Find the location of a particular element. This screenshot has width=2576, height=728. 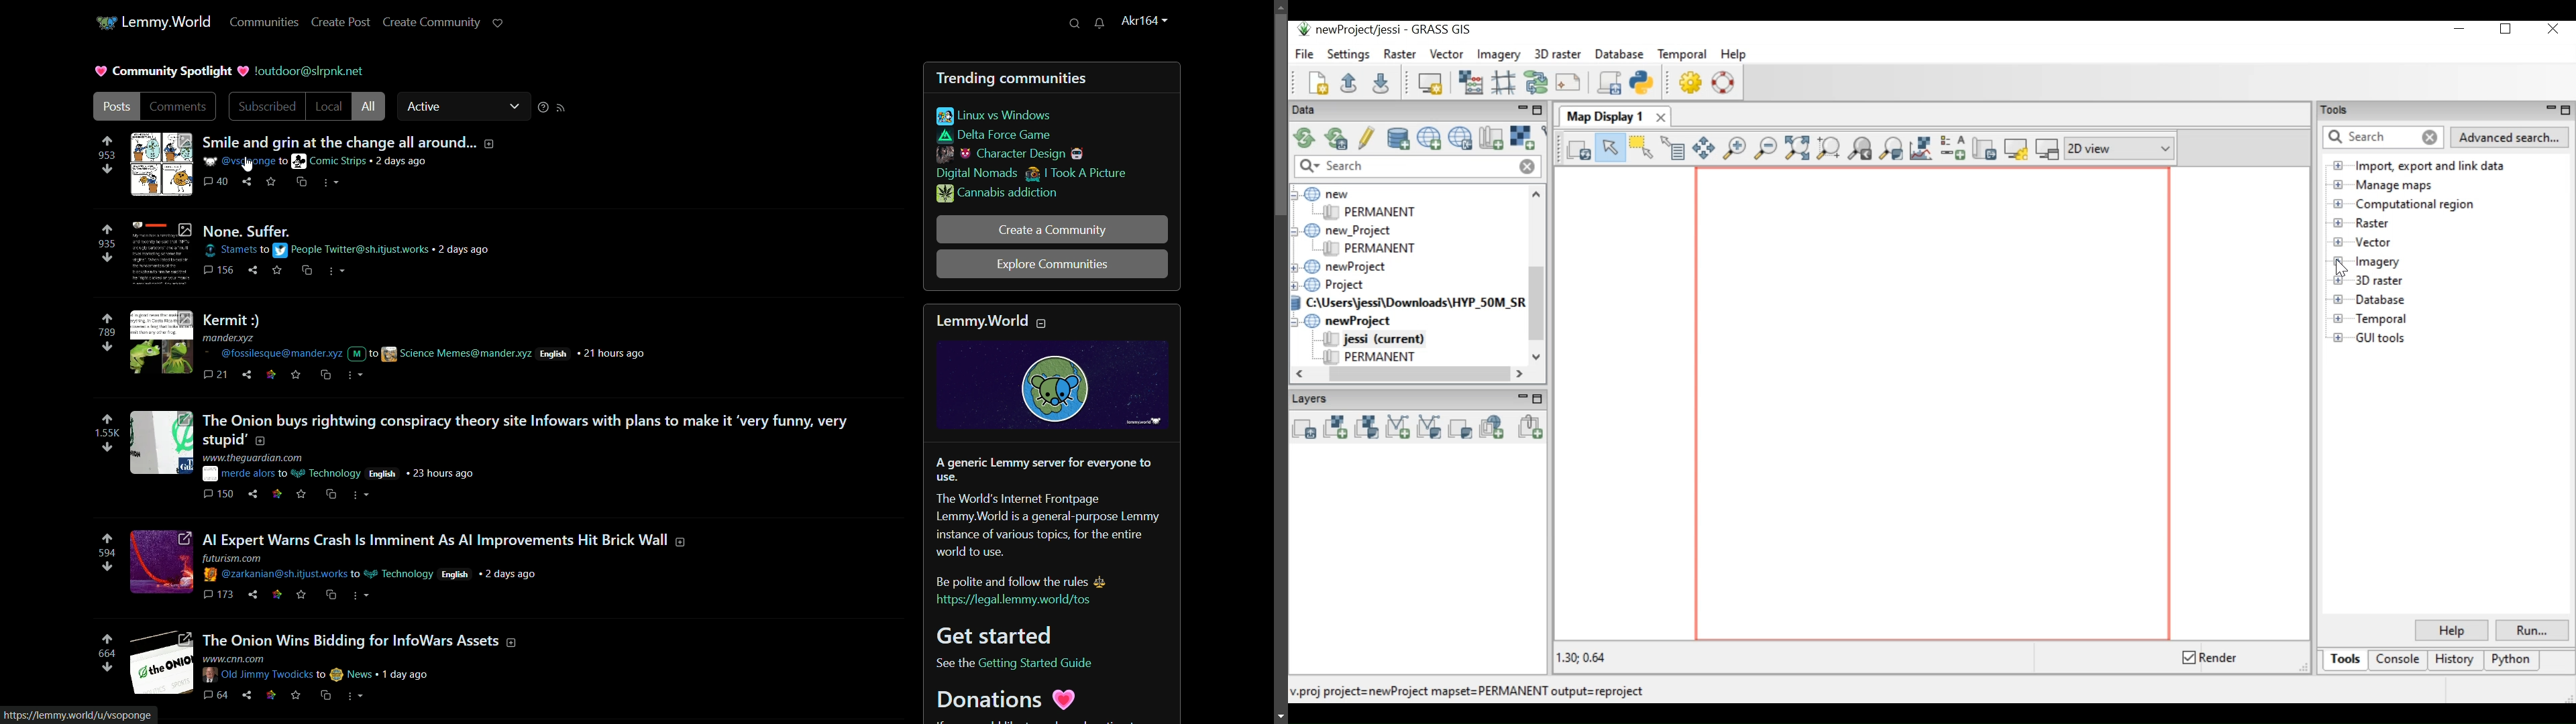

posts details is located at coordinates (321, 670).